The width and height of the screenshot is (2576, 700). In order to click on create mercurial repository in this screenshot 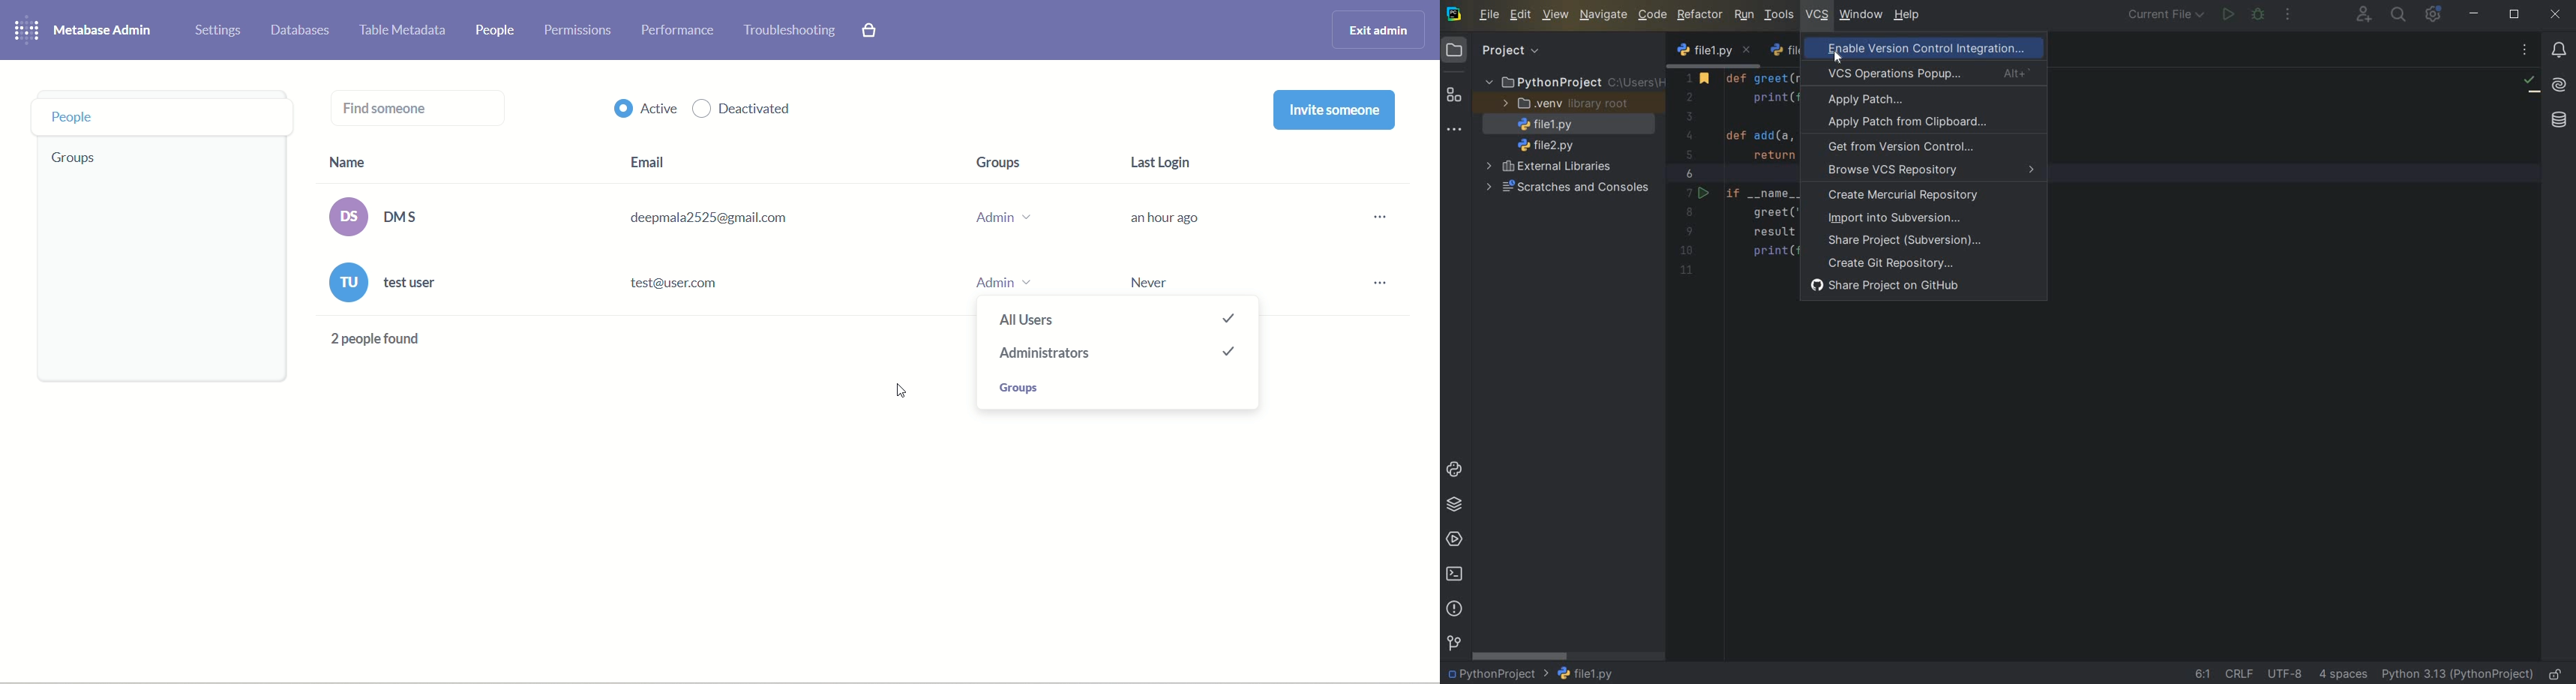, I will do `click(1923, 196)`.